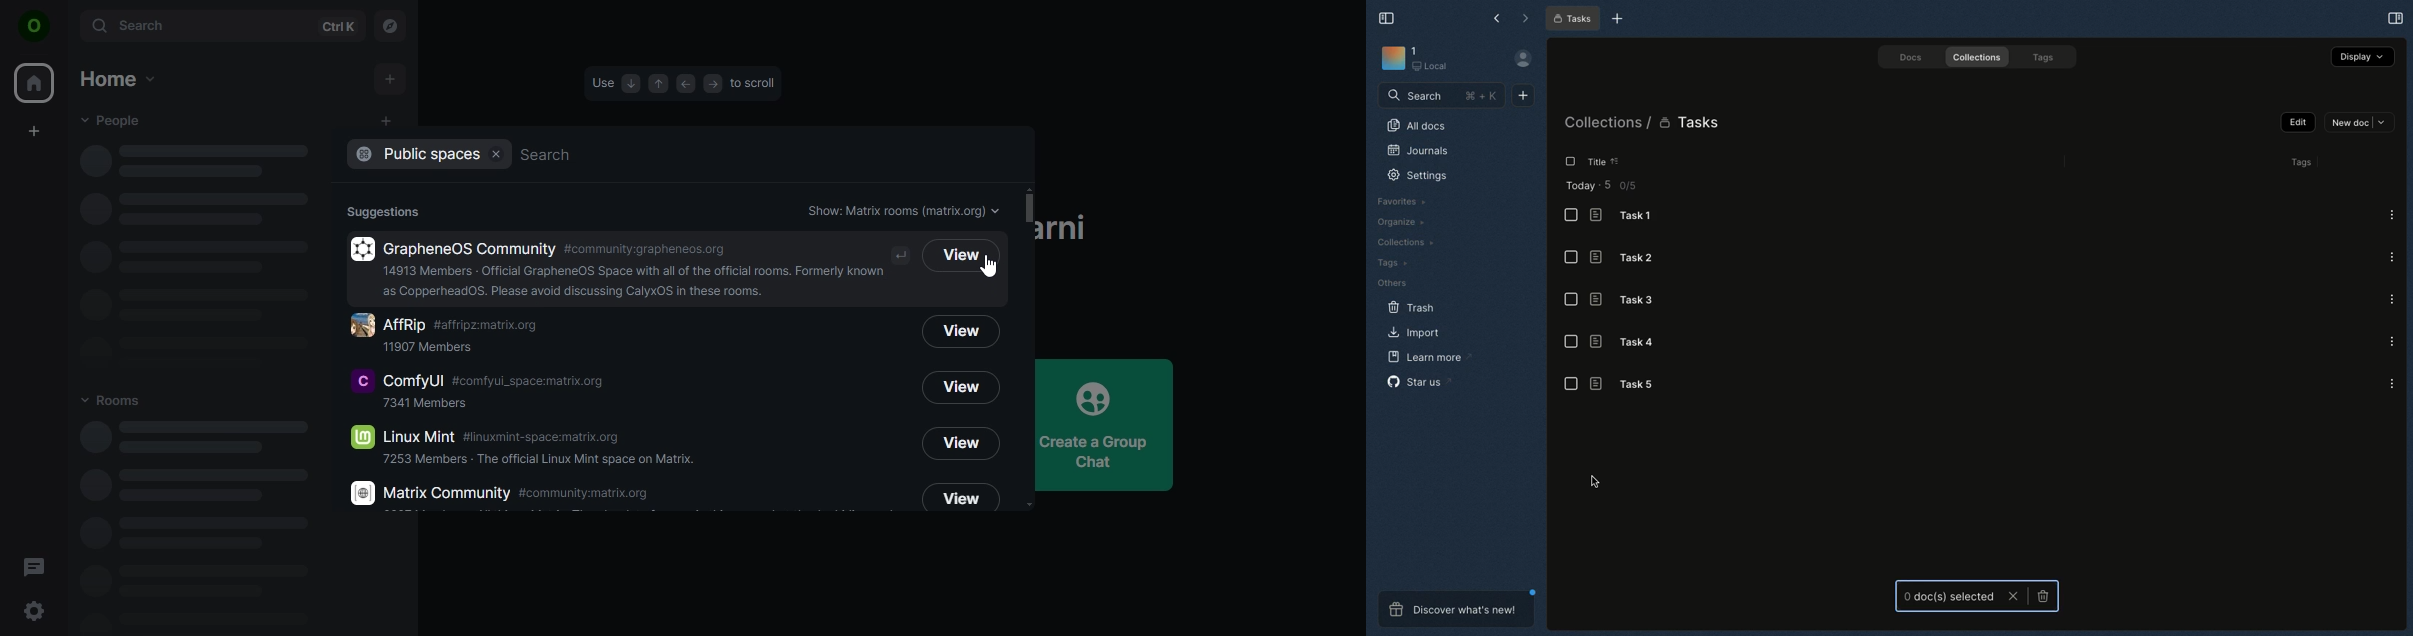  What do you see at coordinates (388, 25) in the screenshot?
I see `explore rooms` at bounding box center [388, 25].